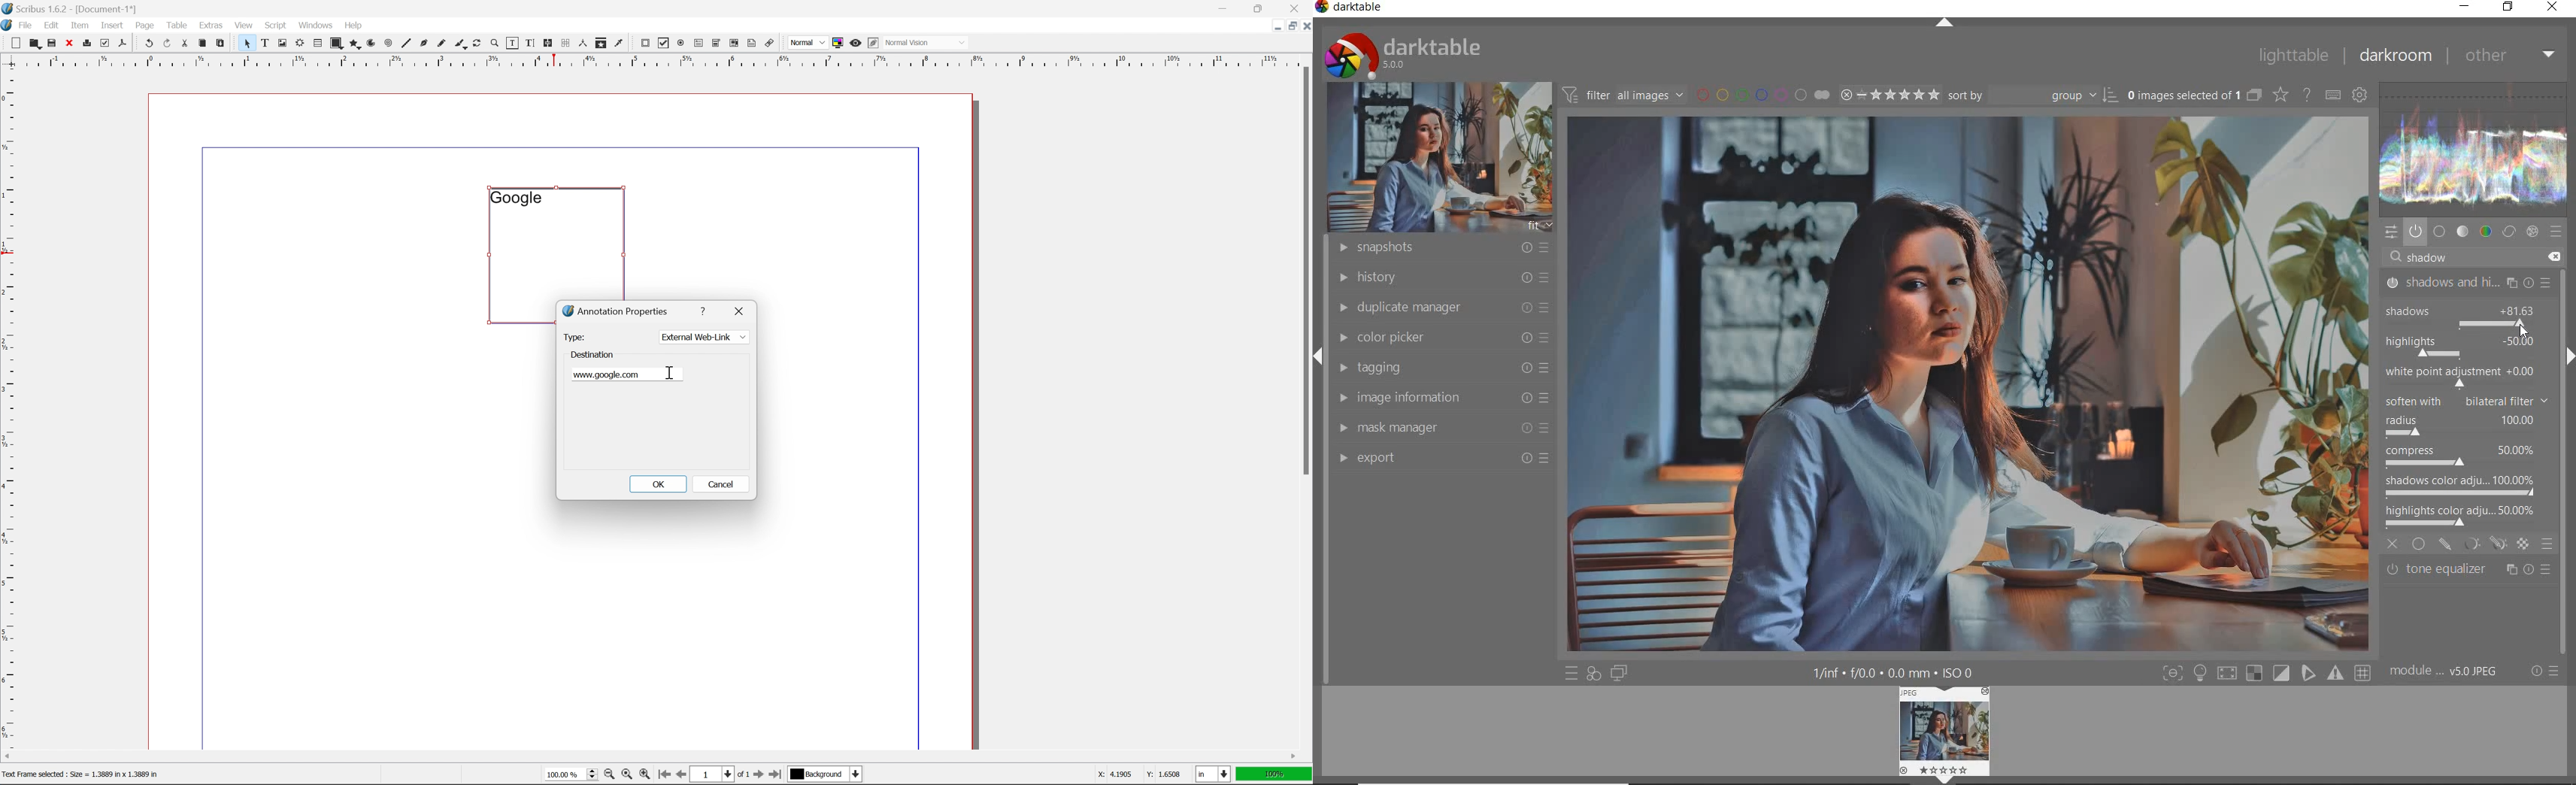  I want to click on blending options, so click(2547, 544).